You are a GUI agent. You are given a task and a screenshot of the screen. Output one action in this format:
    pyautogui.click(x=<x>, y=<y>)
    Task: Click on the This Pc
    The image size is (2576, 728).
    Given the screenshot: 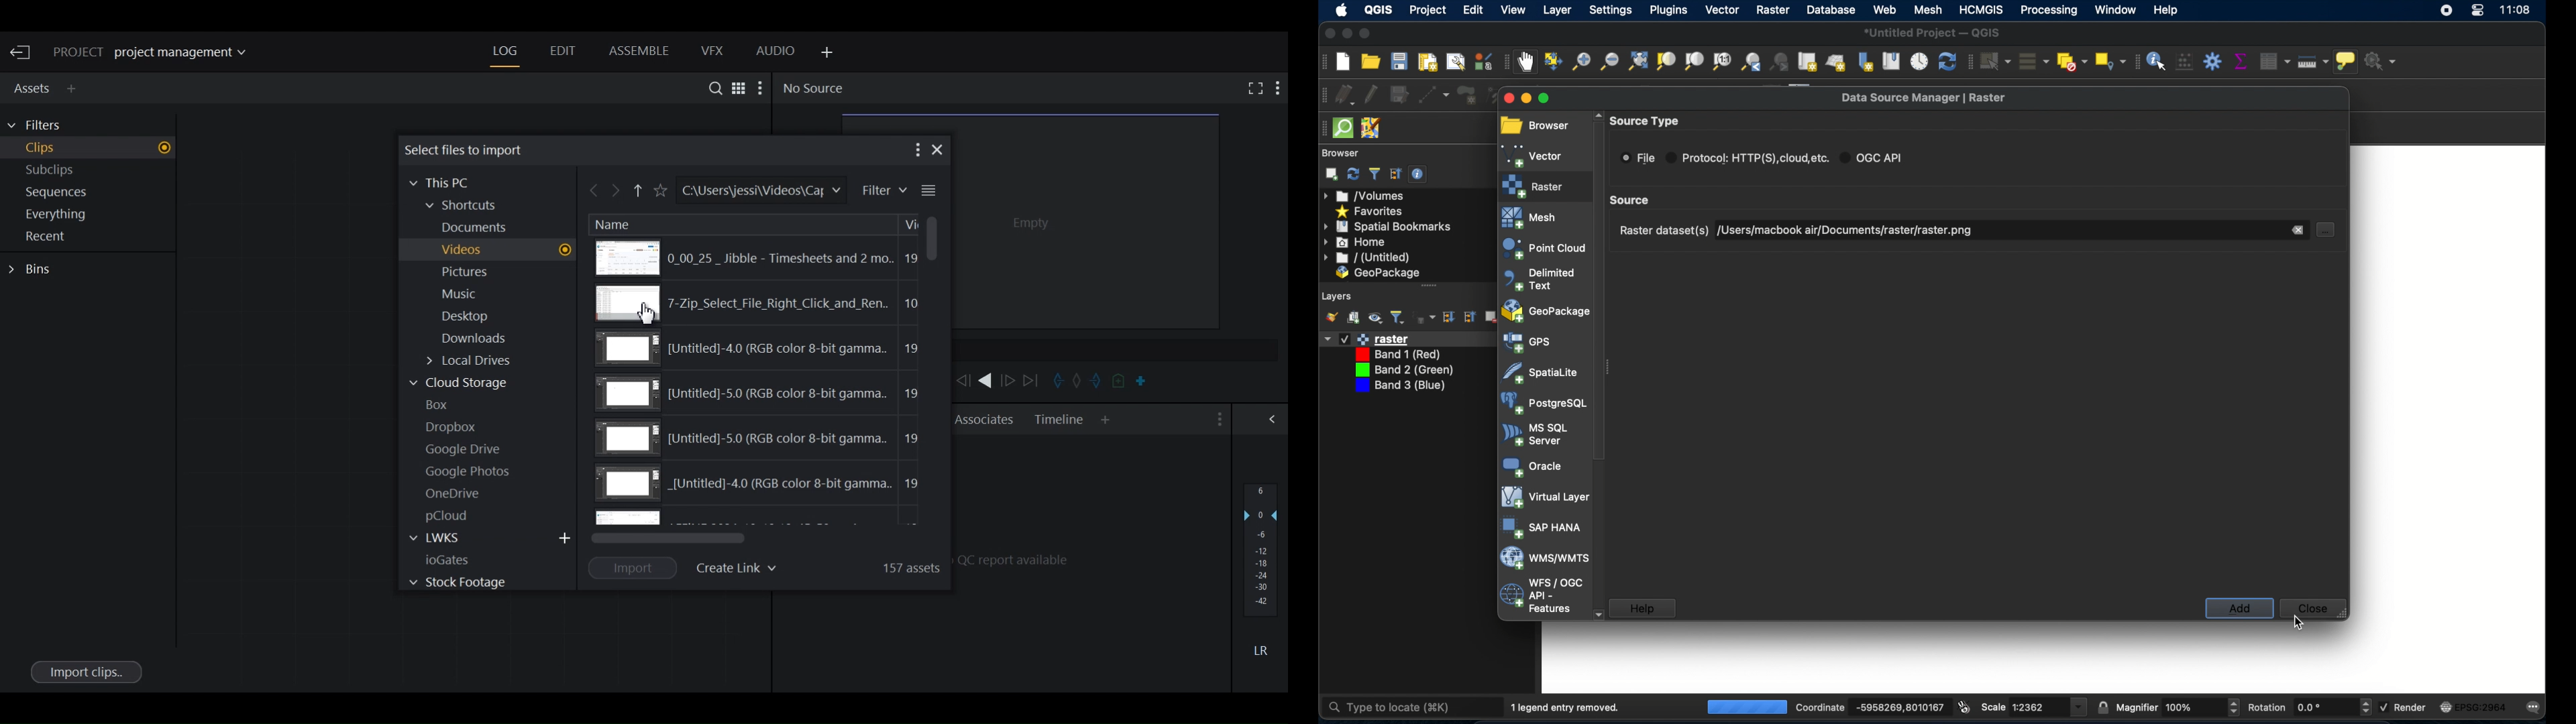 What is the action you would take?
    pyautogui.click(x=445, y=182)
    